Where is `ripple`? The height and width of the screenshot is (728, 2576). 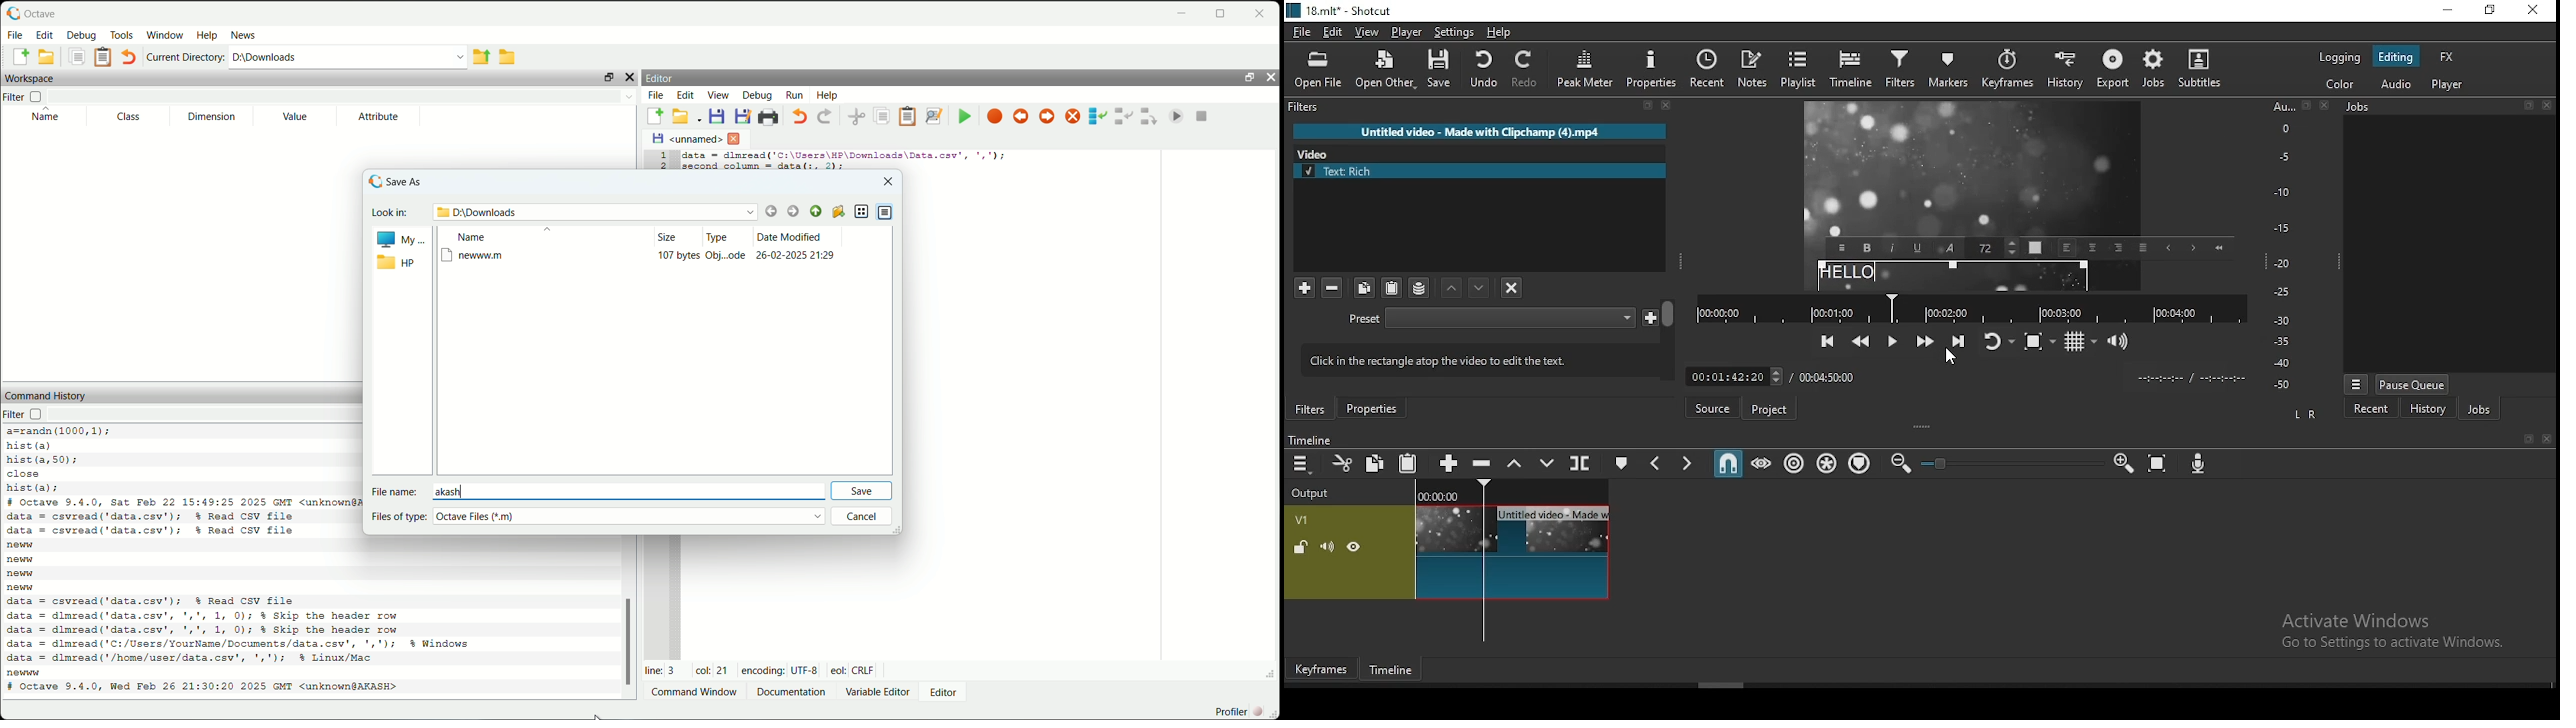 ripple is located at coordinates (1793, 463).